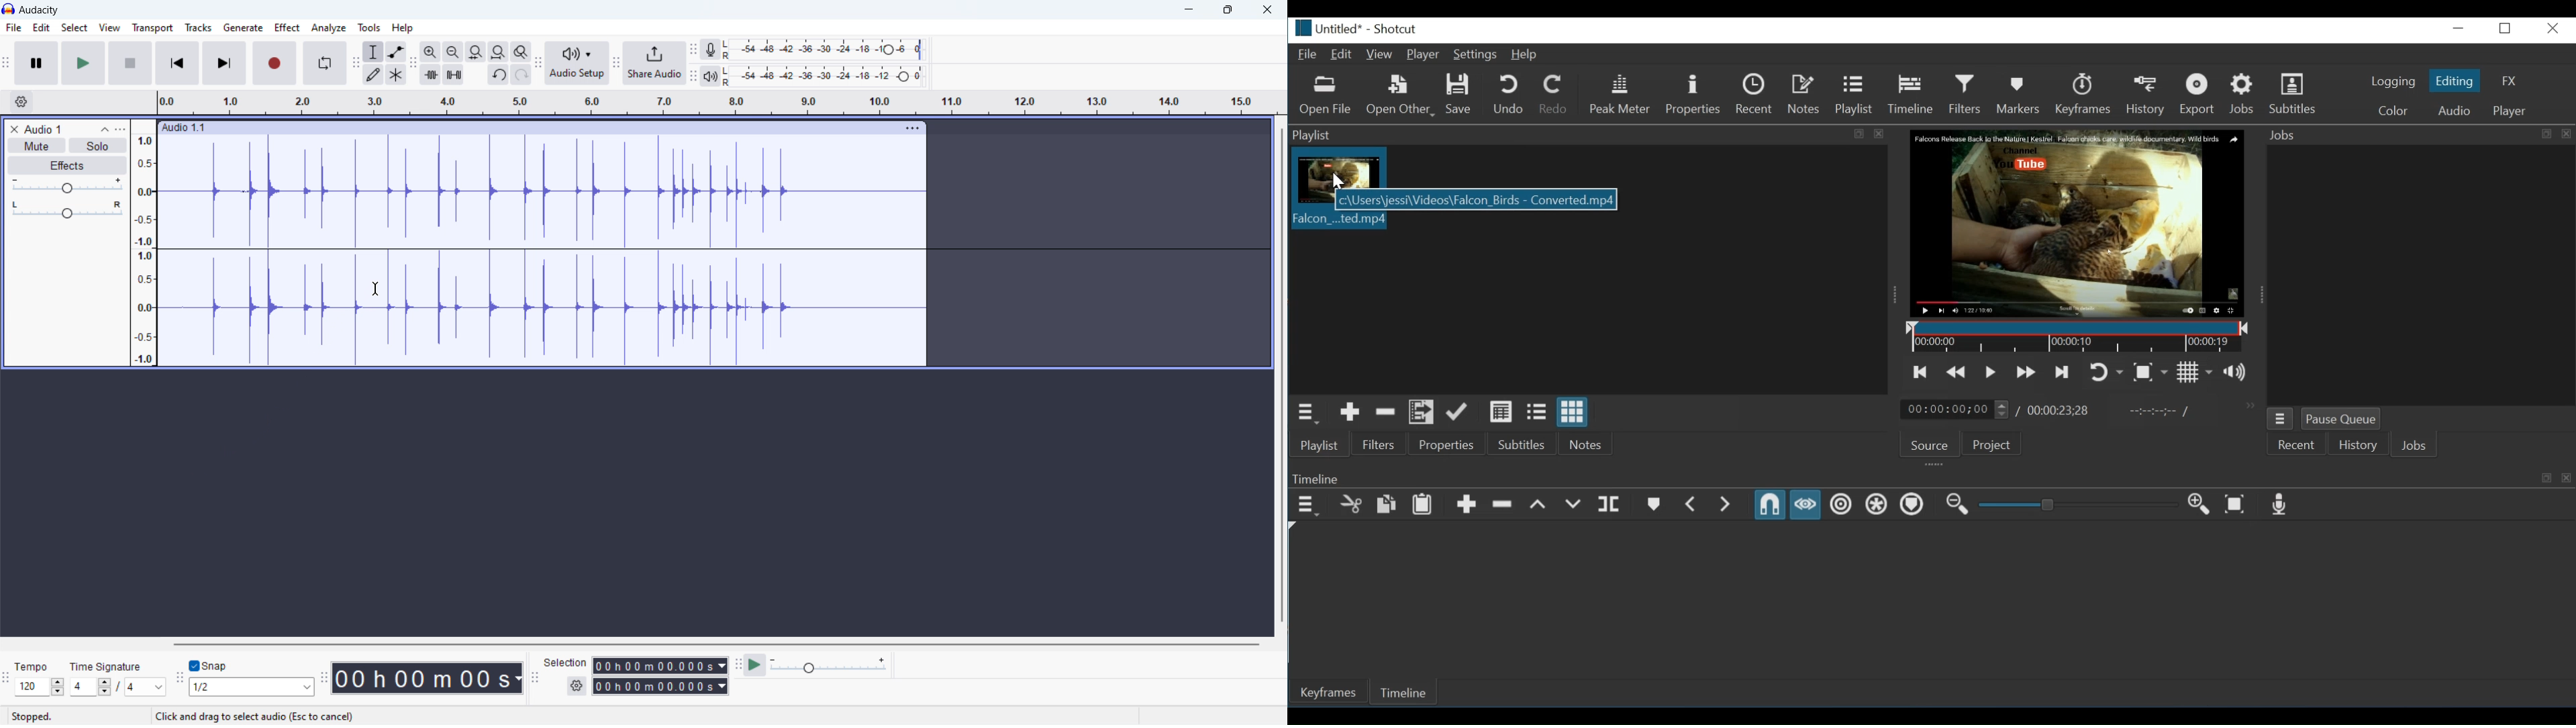 This screenshot has width=2576, height=728. Describe the element at coordinates (1526, 56) in the screenshot. I see `Help` at that location.